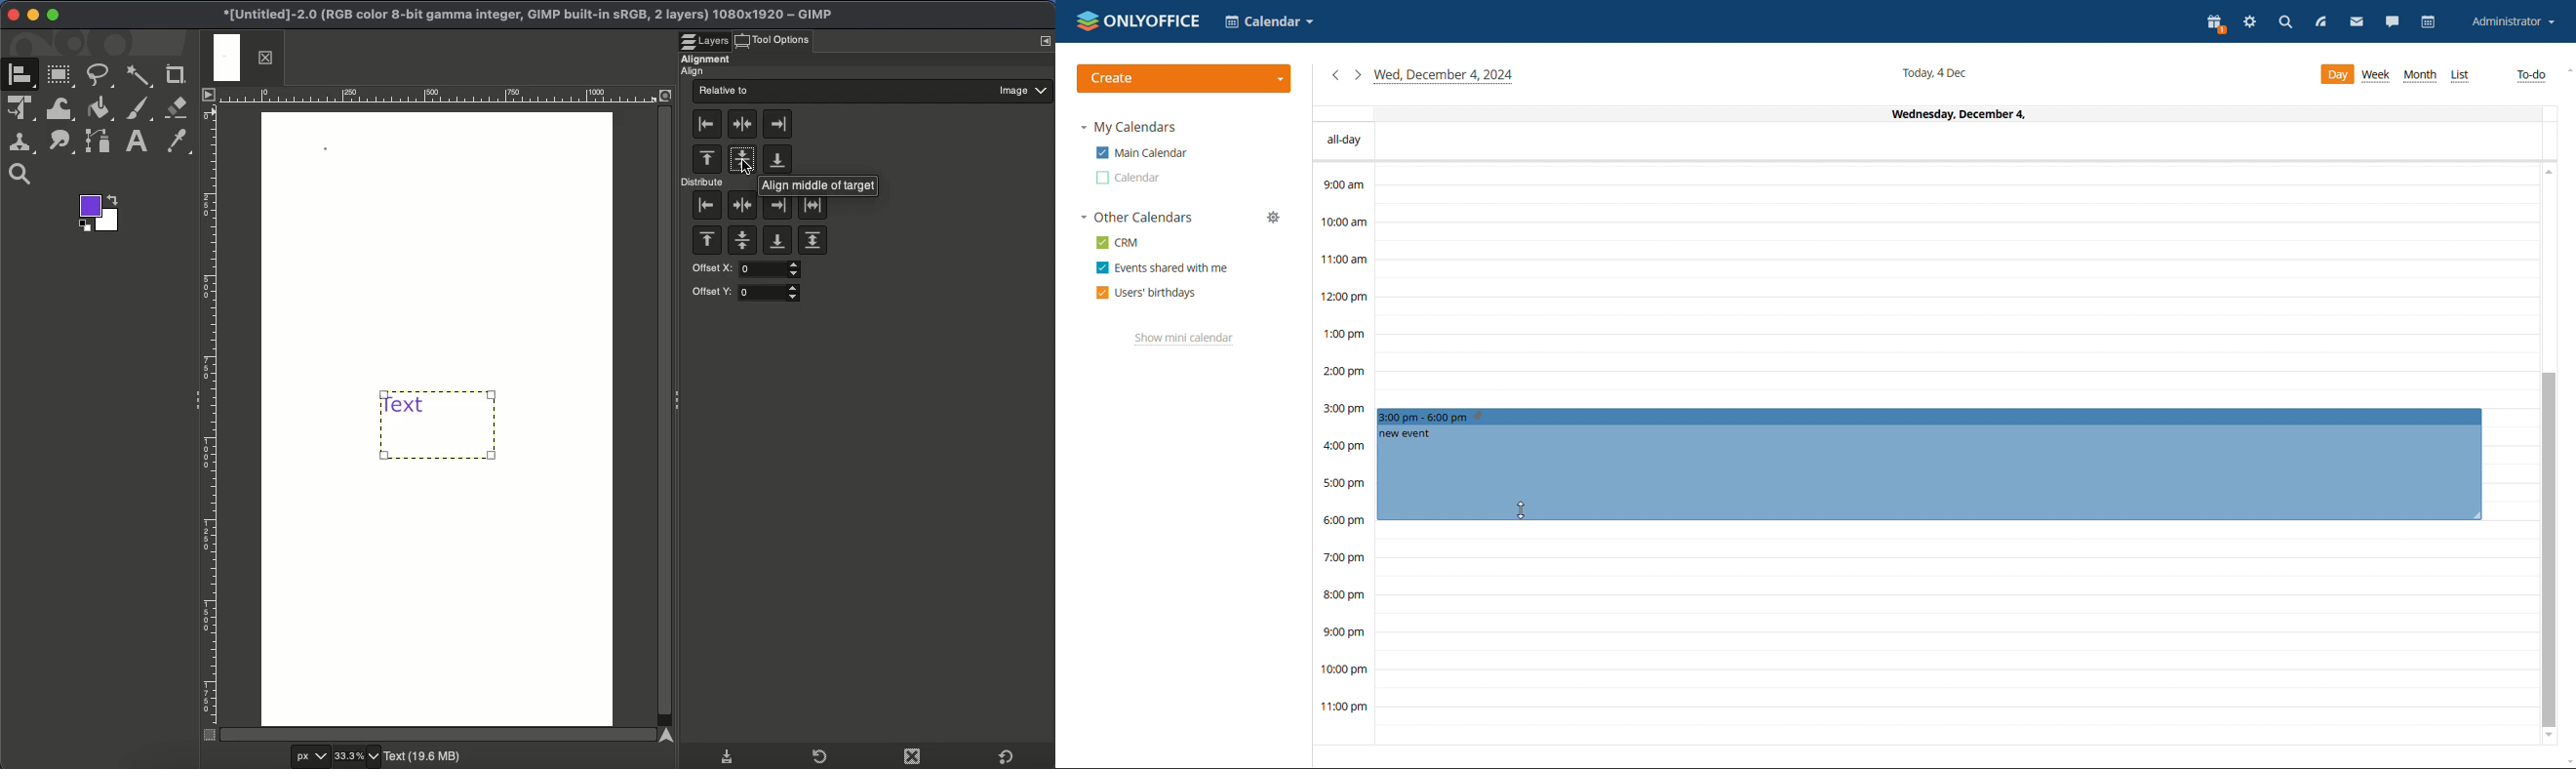  What do you see at coordinates (708, 124) in the screenshot?
I see `Align to the left` at bounding box center [708, 124].